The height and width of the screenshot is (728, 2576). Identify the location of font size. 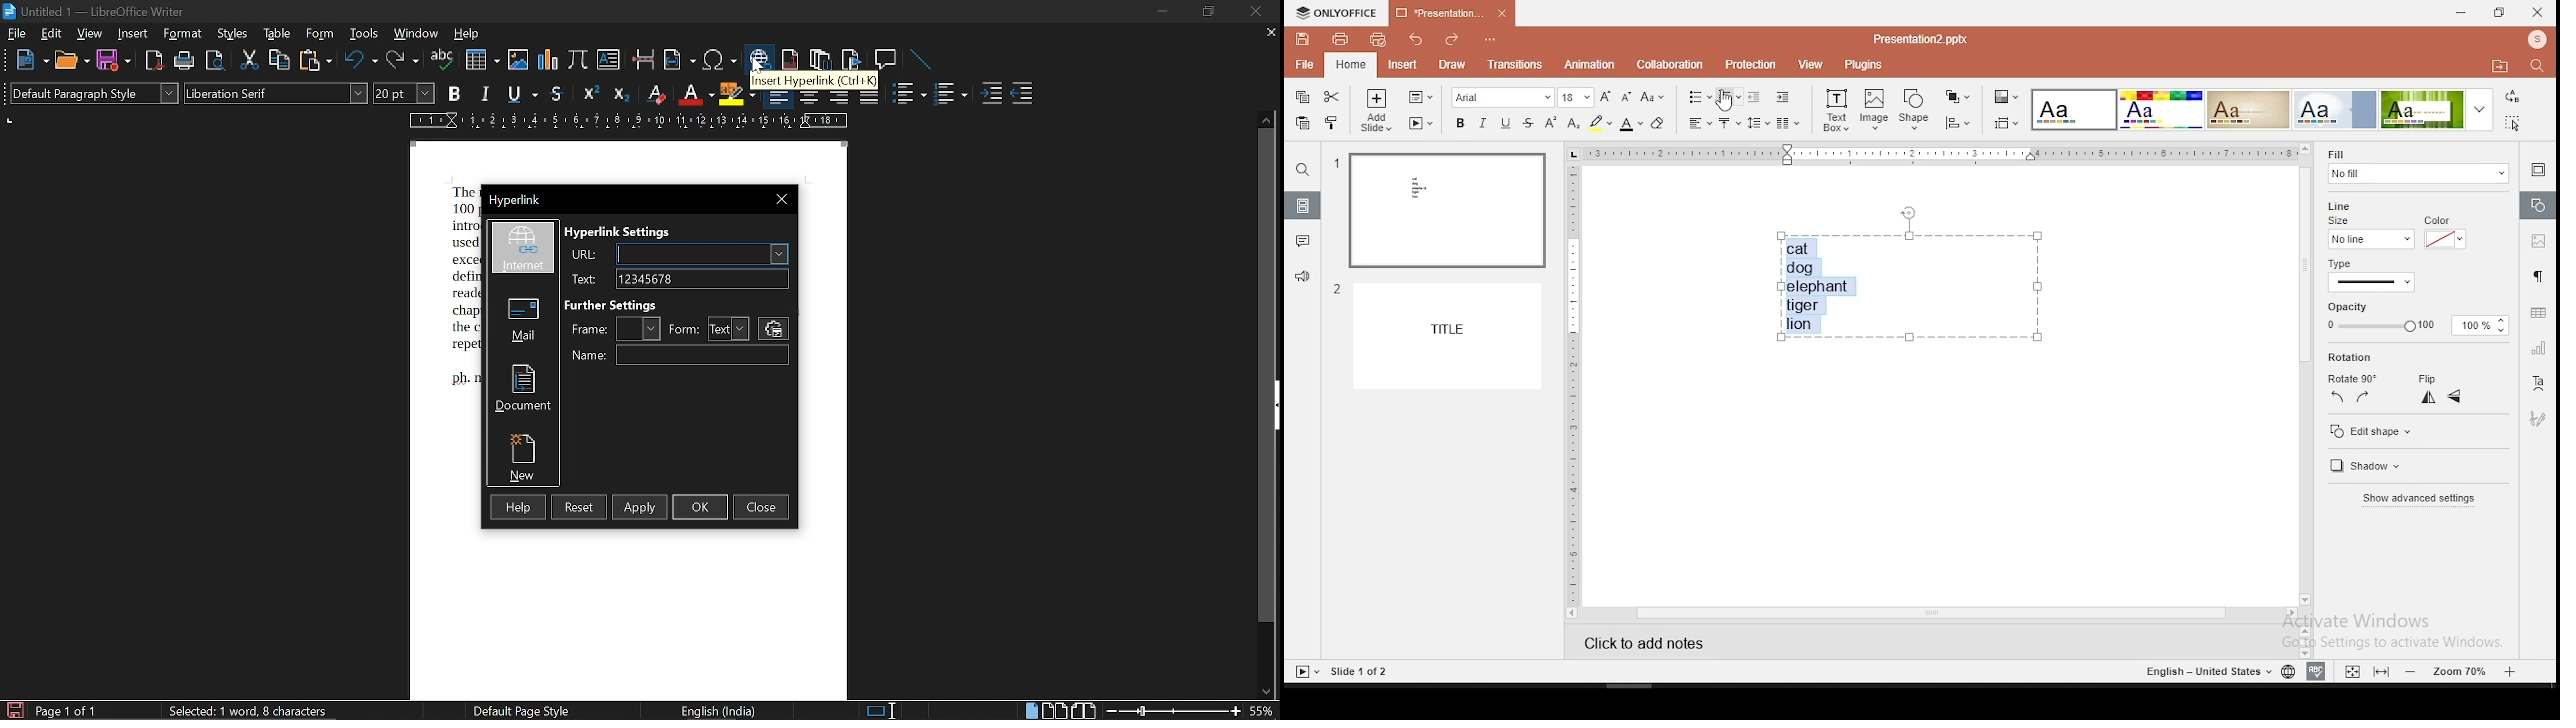
(405, 94).